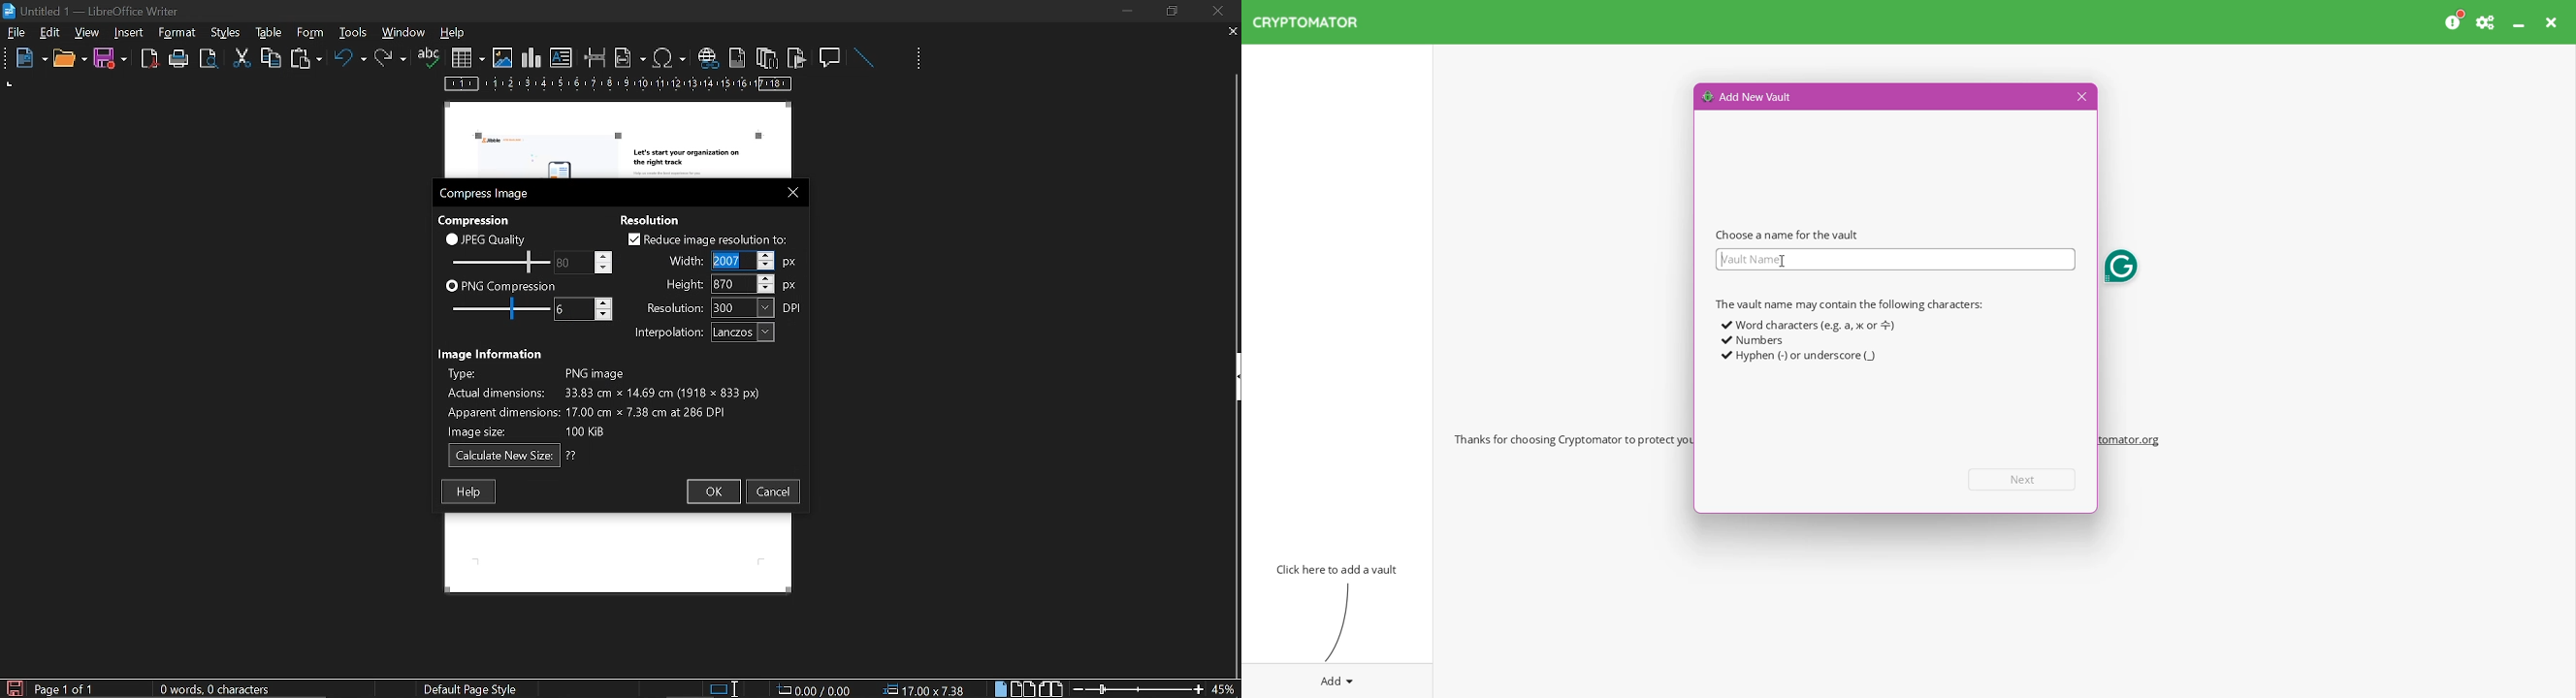  What do you see at coordinates (487, 238) in the screenshot?
I see `jpeg quality` at bounding box center [487, 238].